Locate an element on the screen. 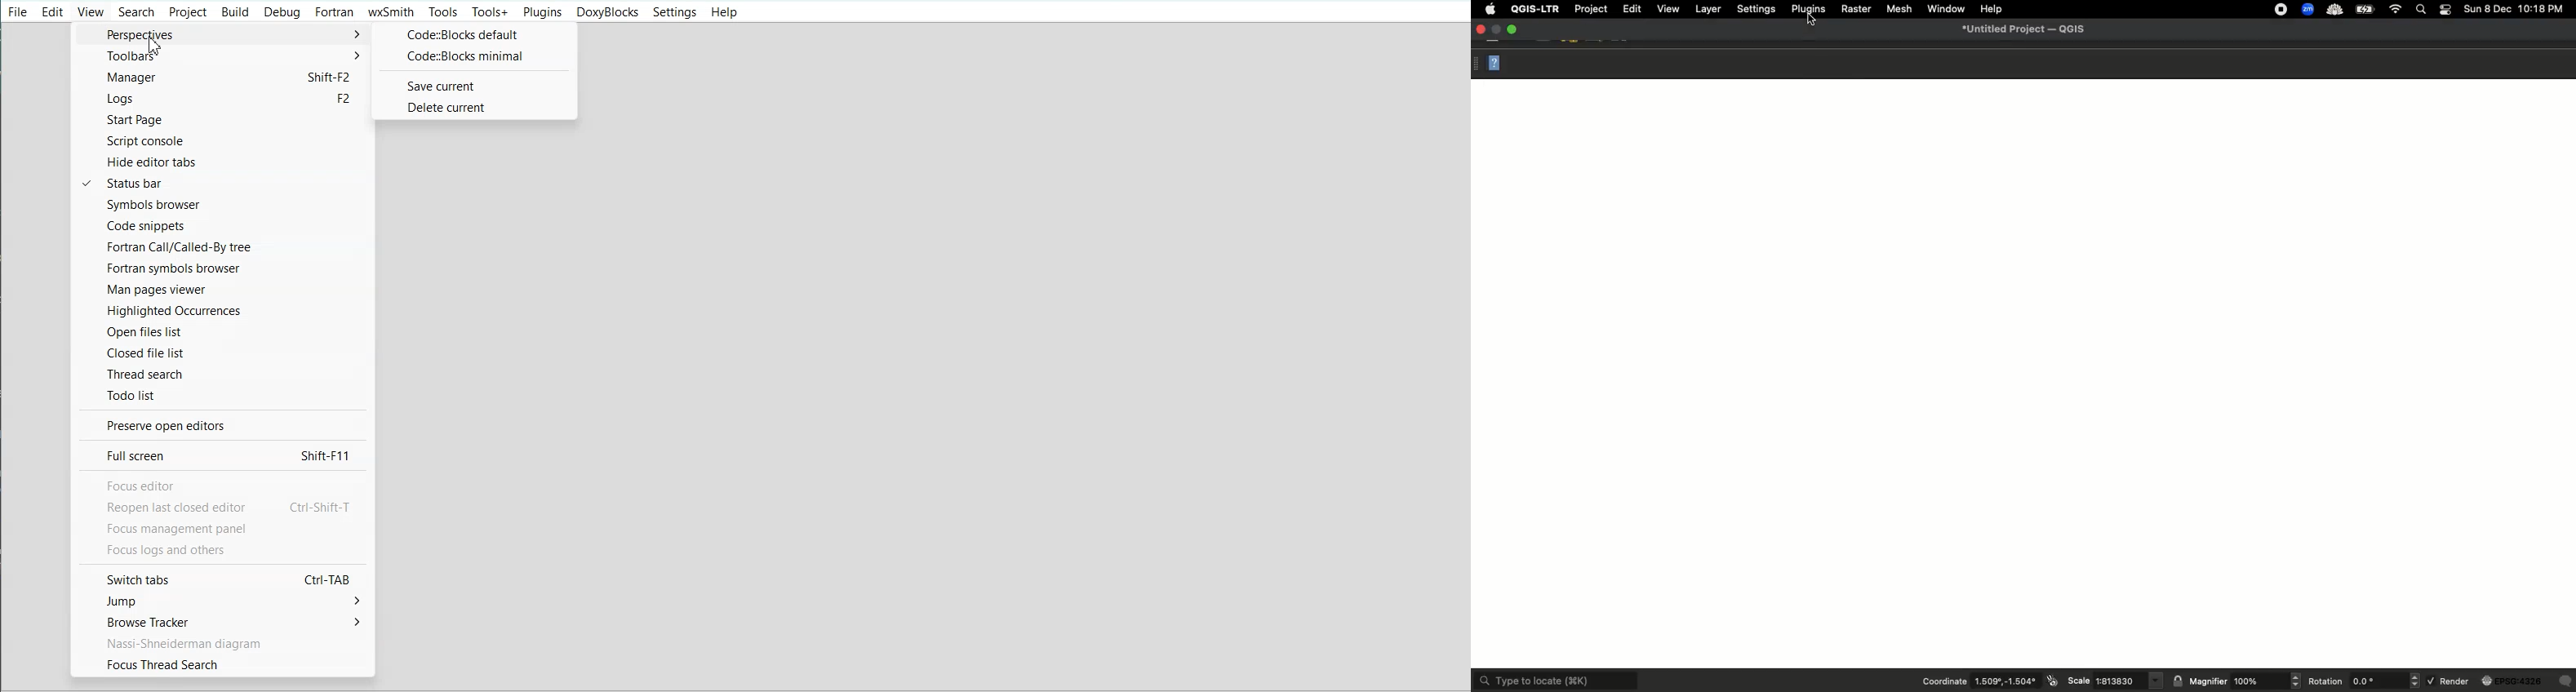 The height and width of the screenshot is (700, 2576). Tools is located at coordinates (442, 11).